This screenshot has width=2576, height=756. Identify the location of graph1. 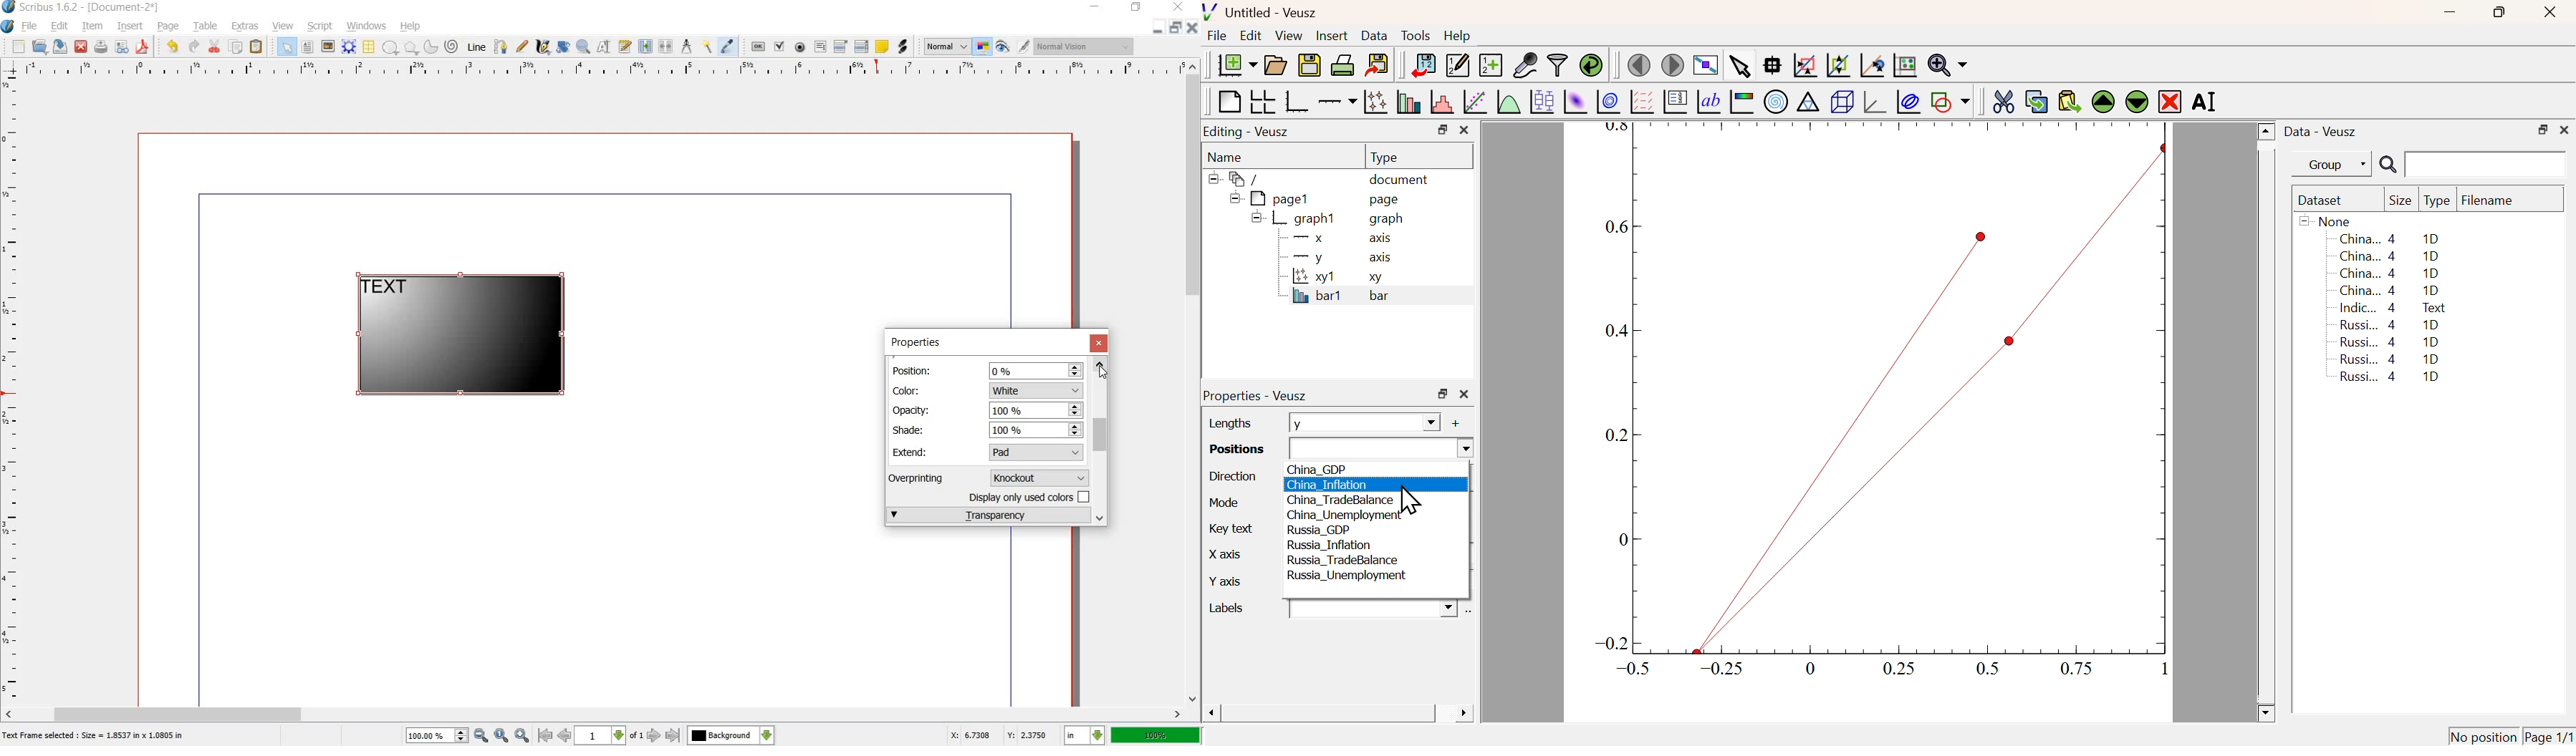
(1295, 218).